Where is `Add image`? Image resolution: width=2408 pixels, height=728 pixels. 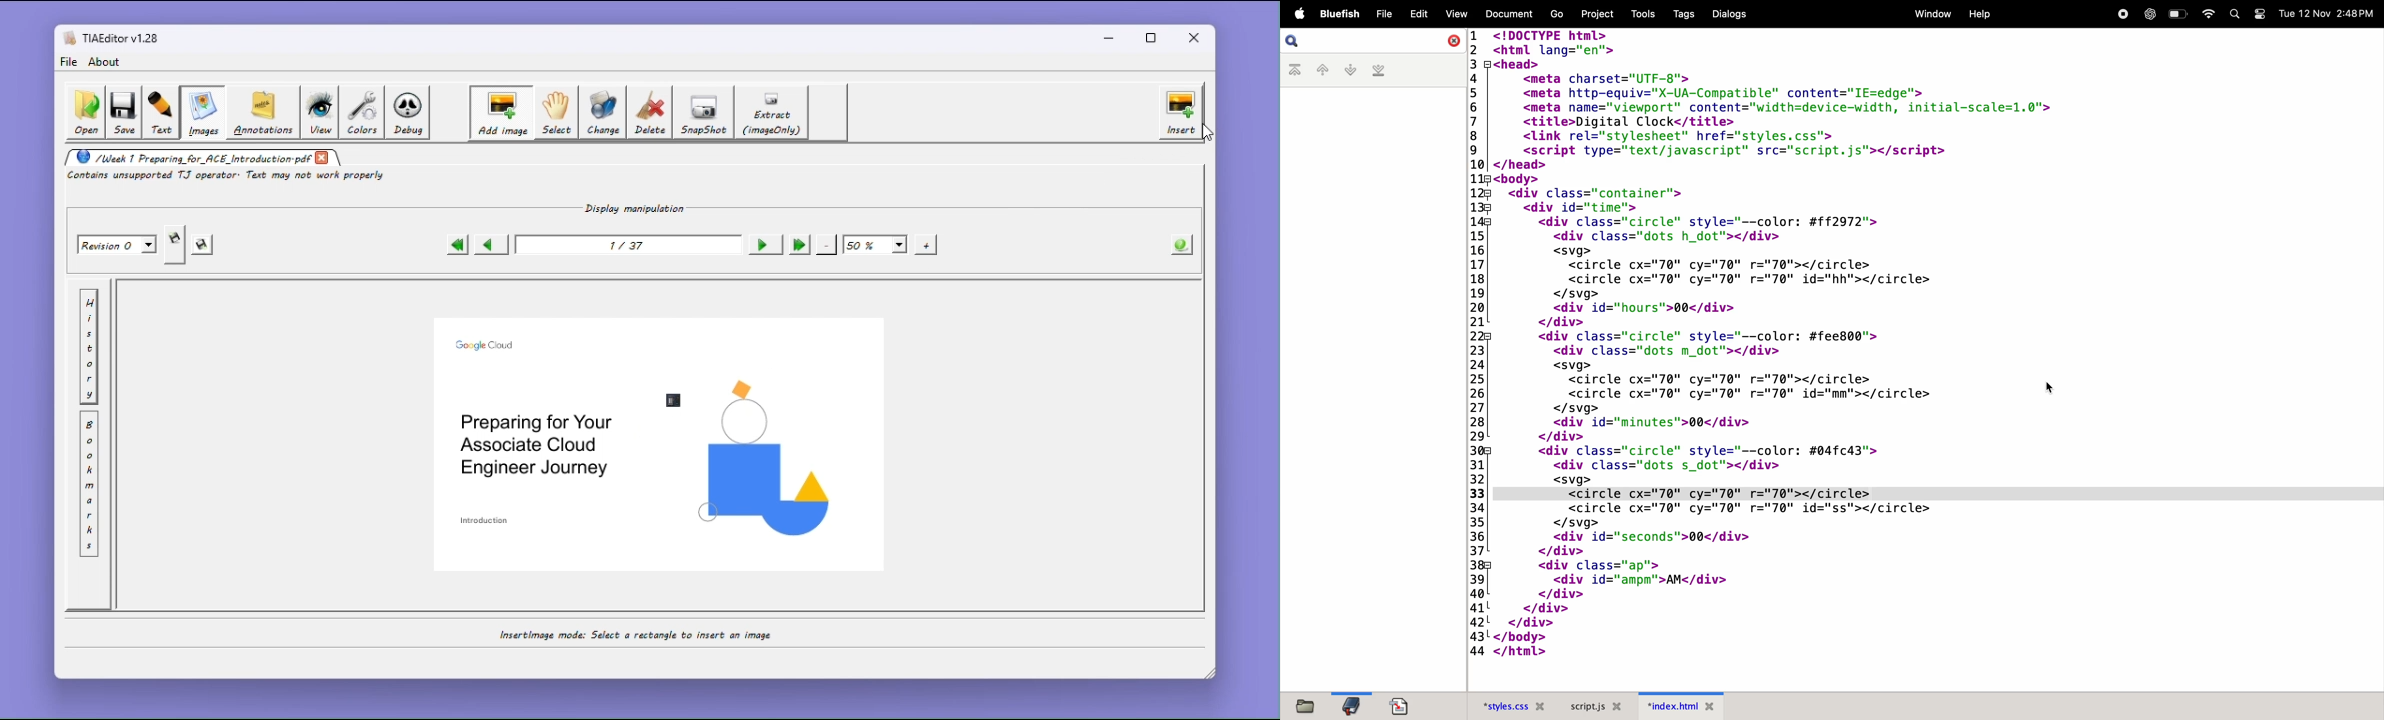
Add image is located at coordinates (500, 113).